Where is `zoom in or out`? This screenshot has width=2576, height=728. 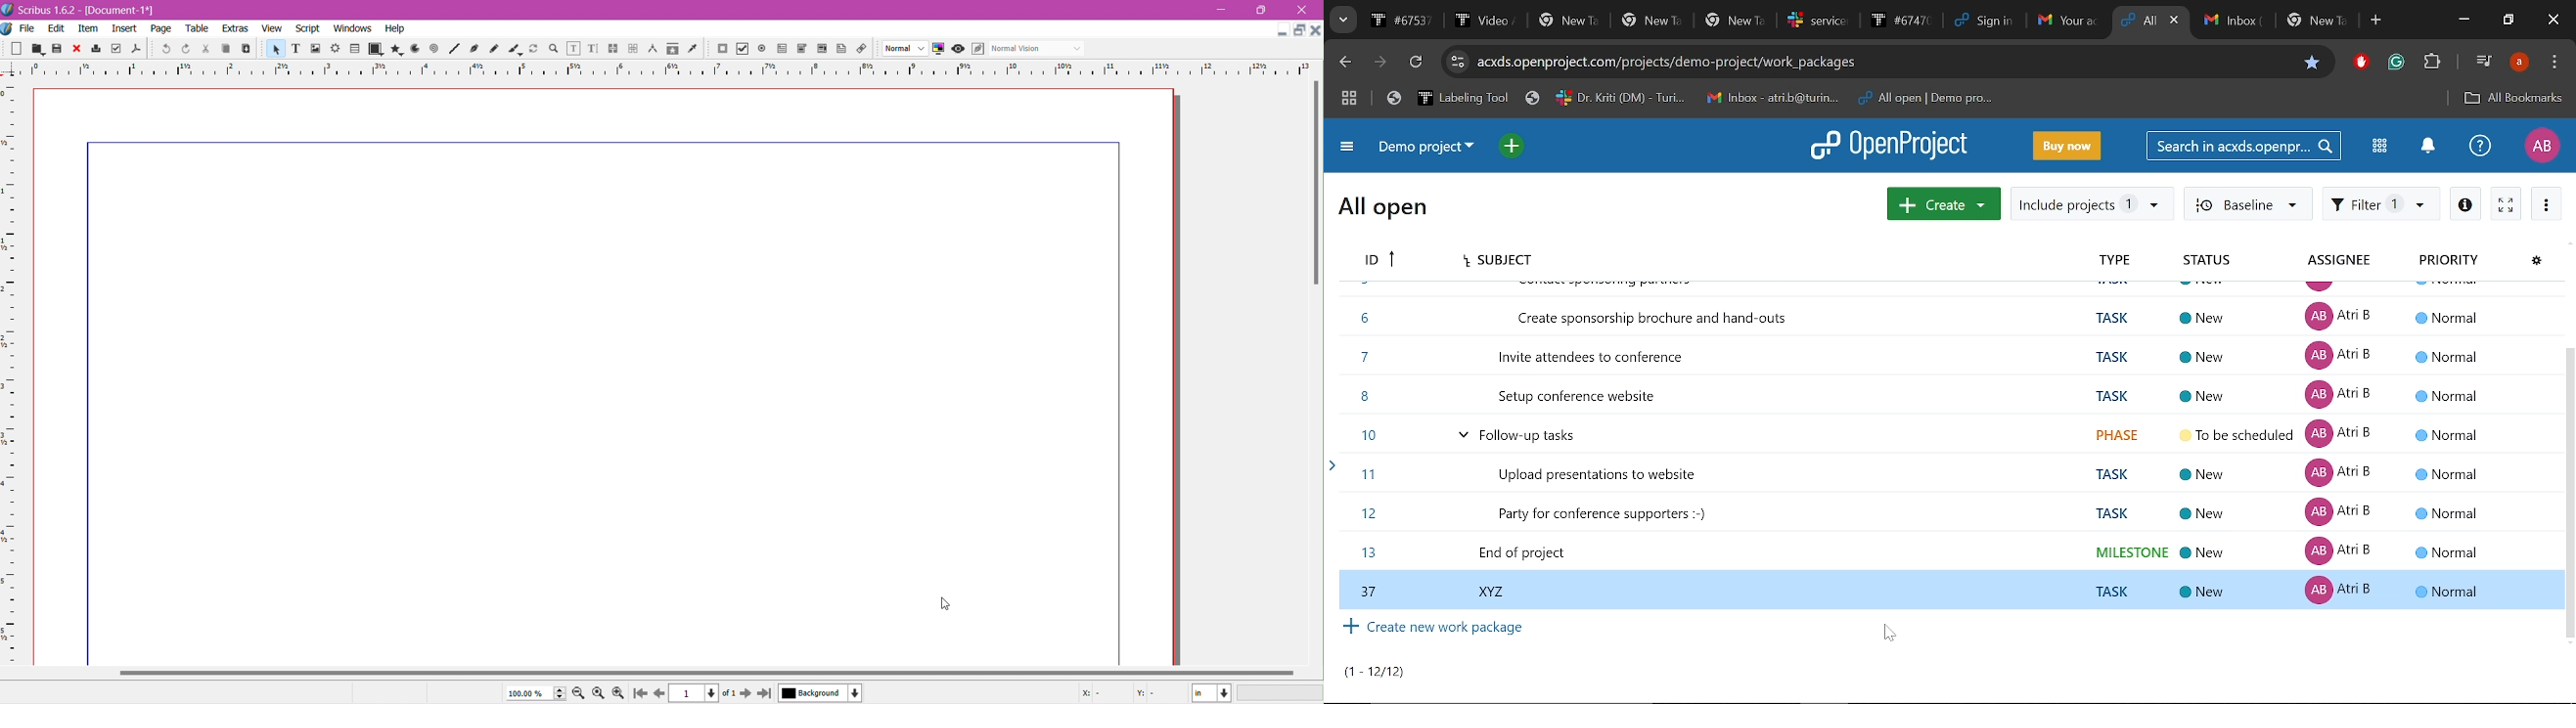
zoom in or out is located at coordinates (555, 50).